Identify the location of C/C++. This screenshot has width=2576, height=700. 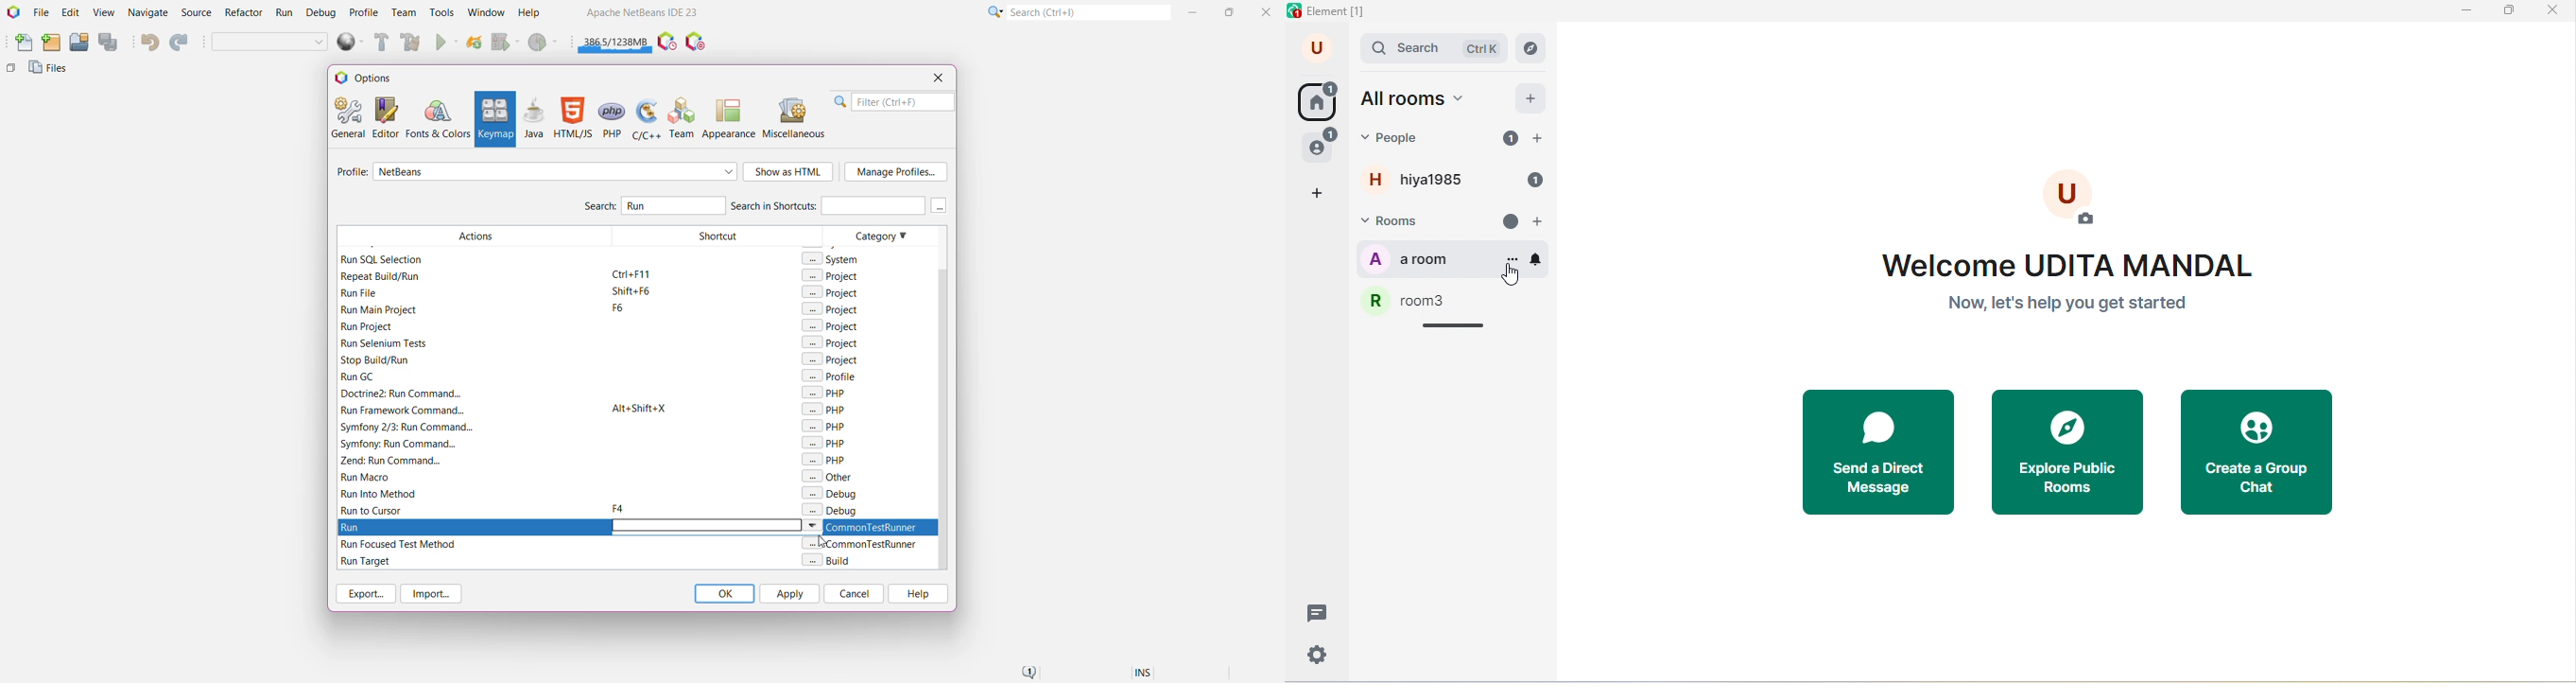
(645, 118).